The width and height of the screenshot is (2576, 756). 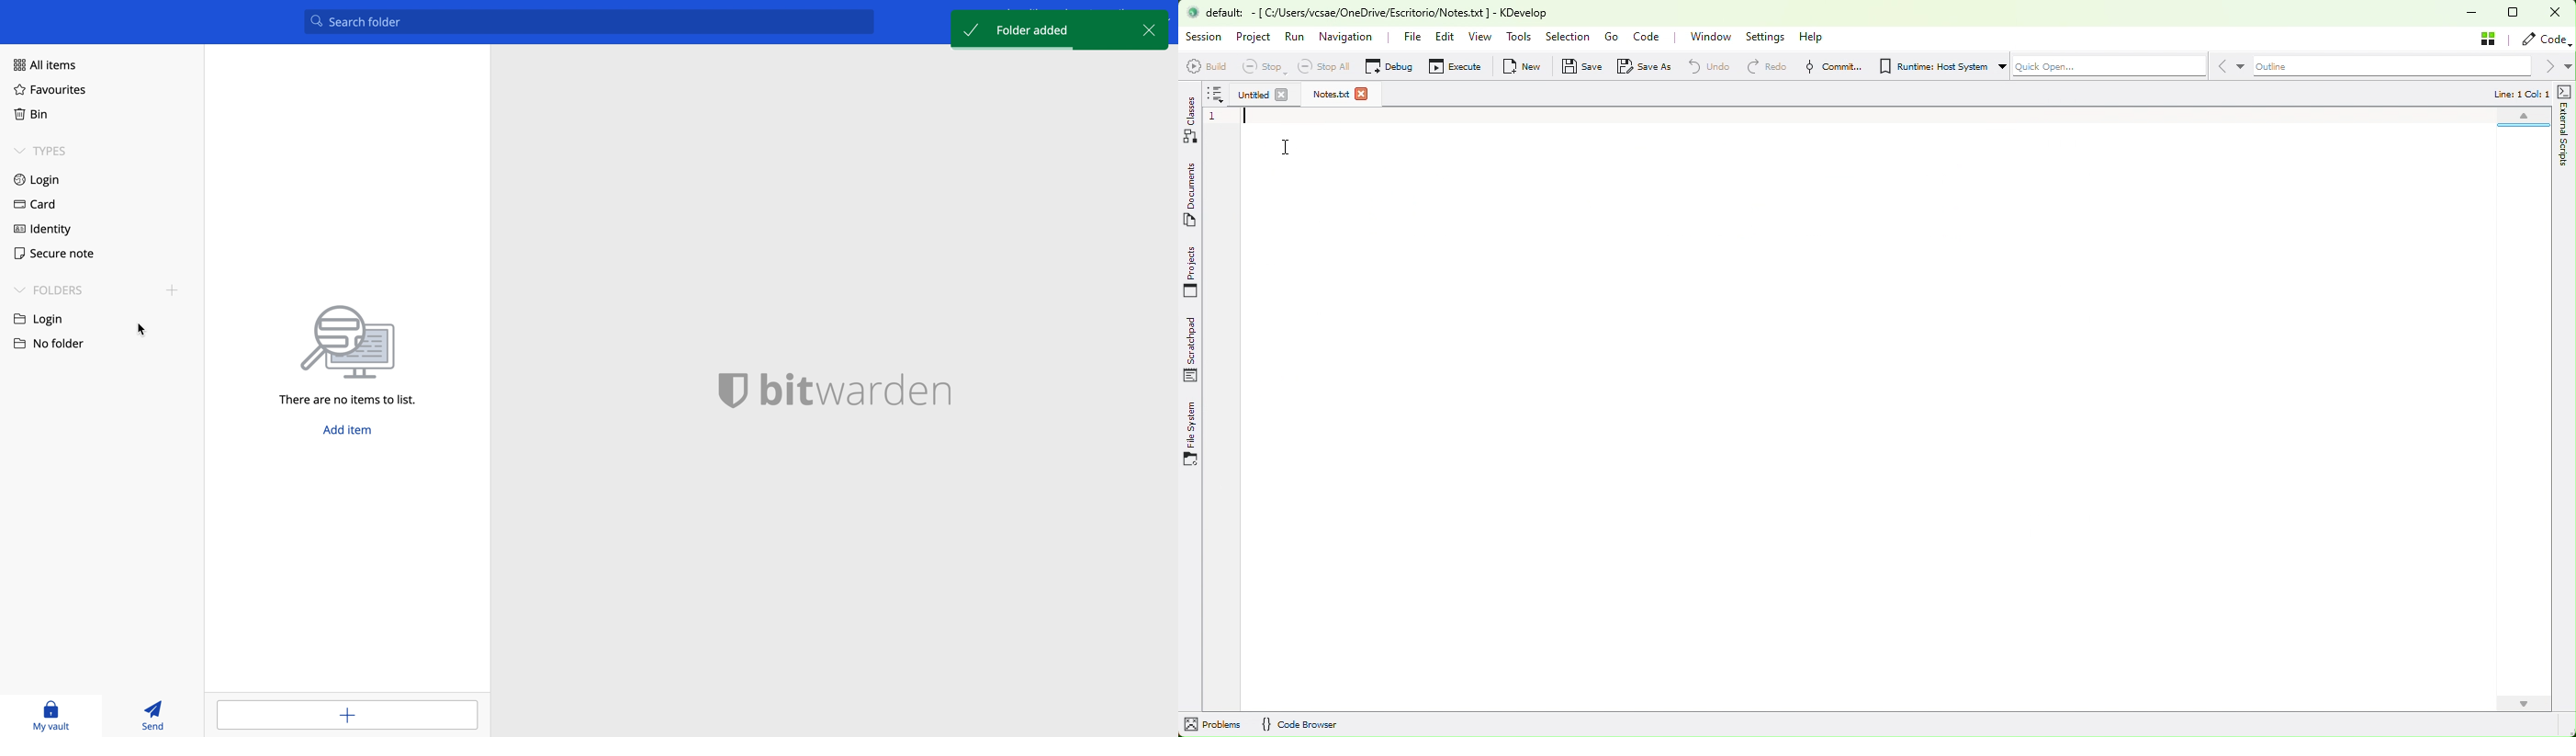 What do you see at coordinates (347, 714) in the screenshot?
I see `add item` at bounding box center [347, 714].